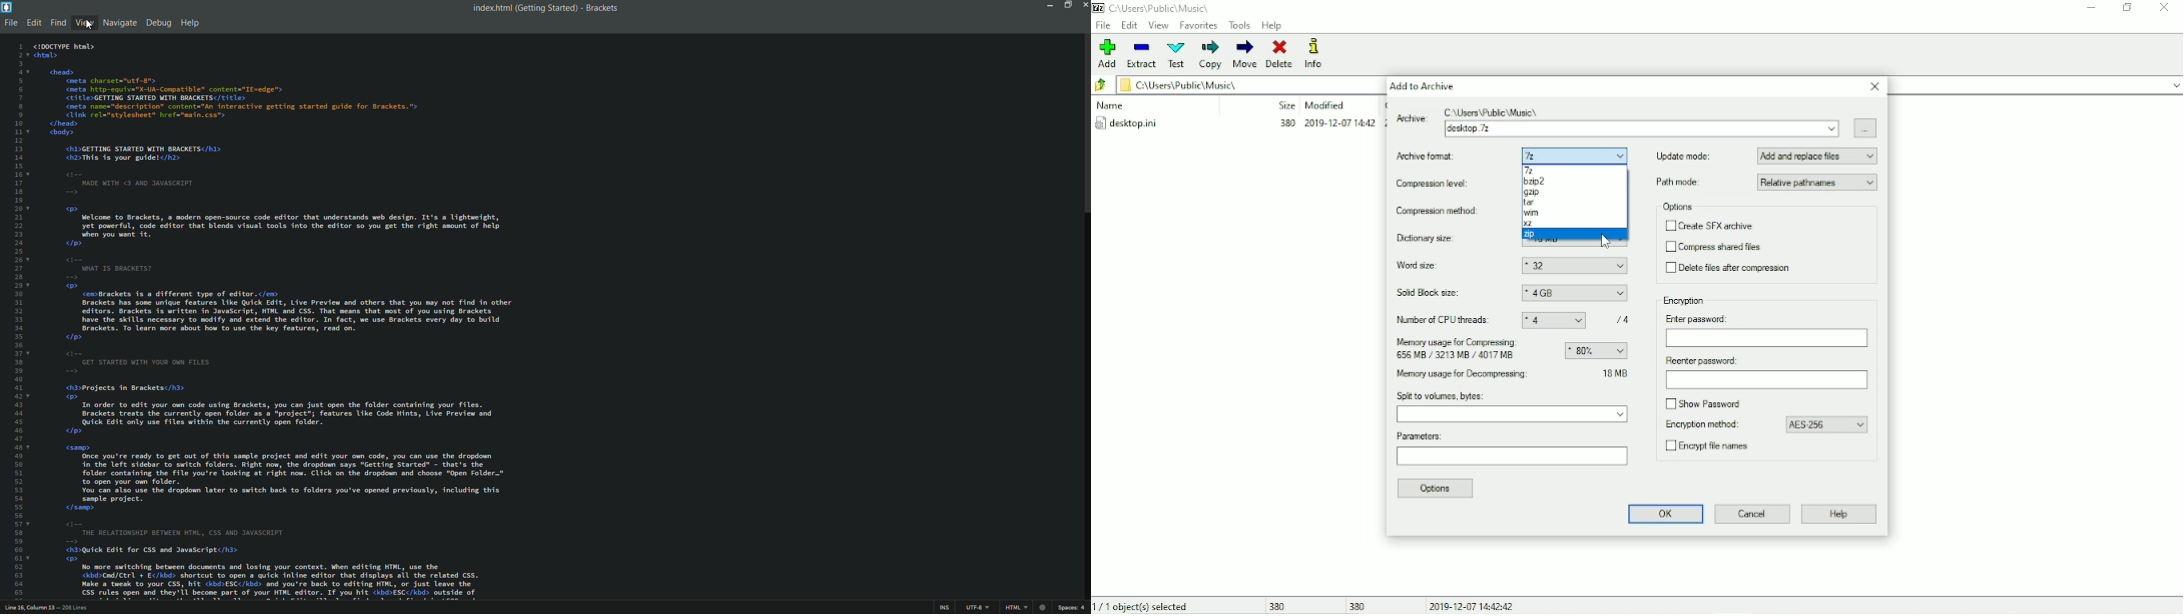 The image size is (2184, 616). Describe the element at coordinates (1085, 5) in the screenshot. I see `close app` at that location.